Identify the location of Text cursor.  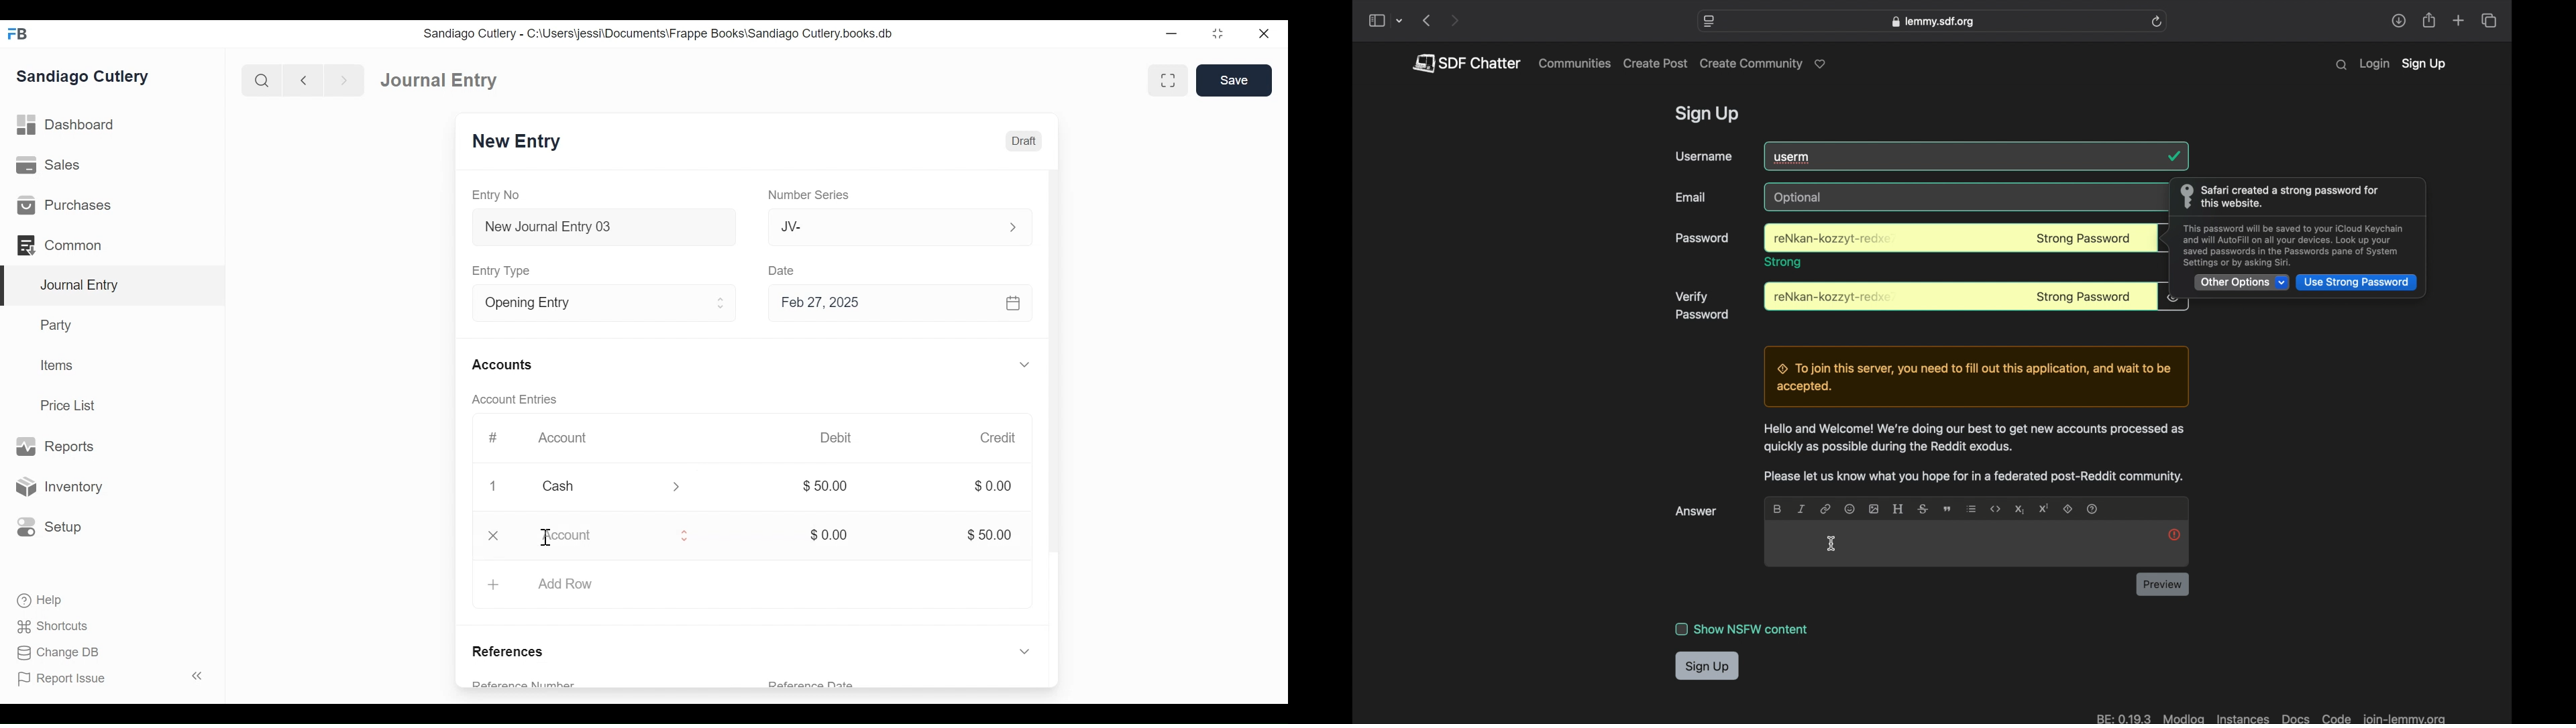
(545, 538).